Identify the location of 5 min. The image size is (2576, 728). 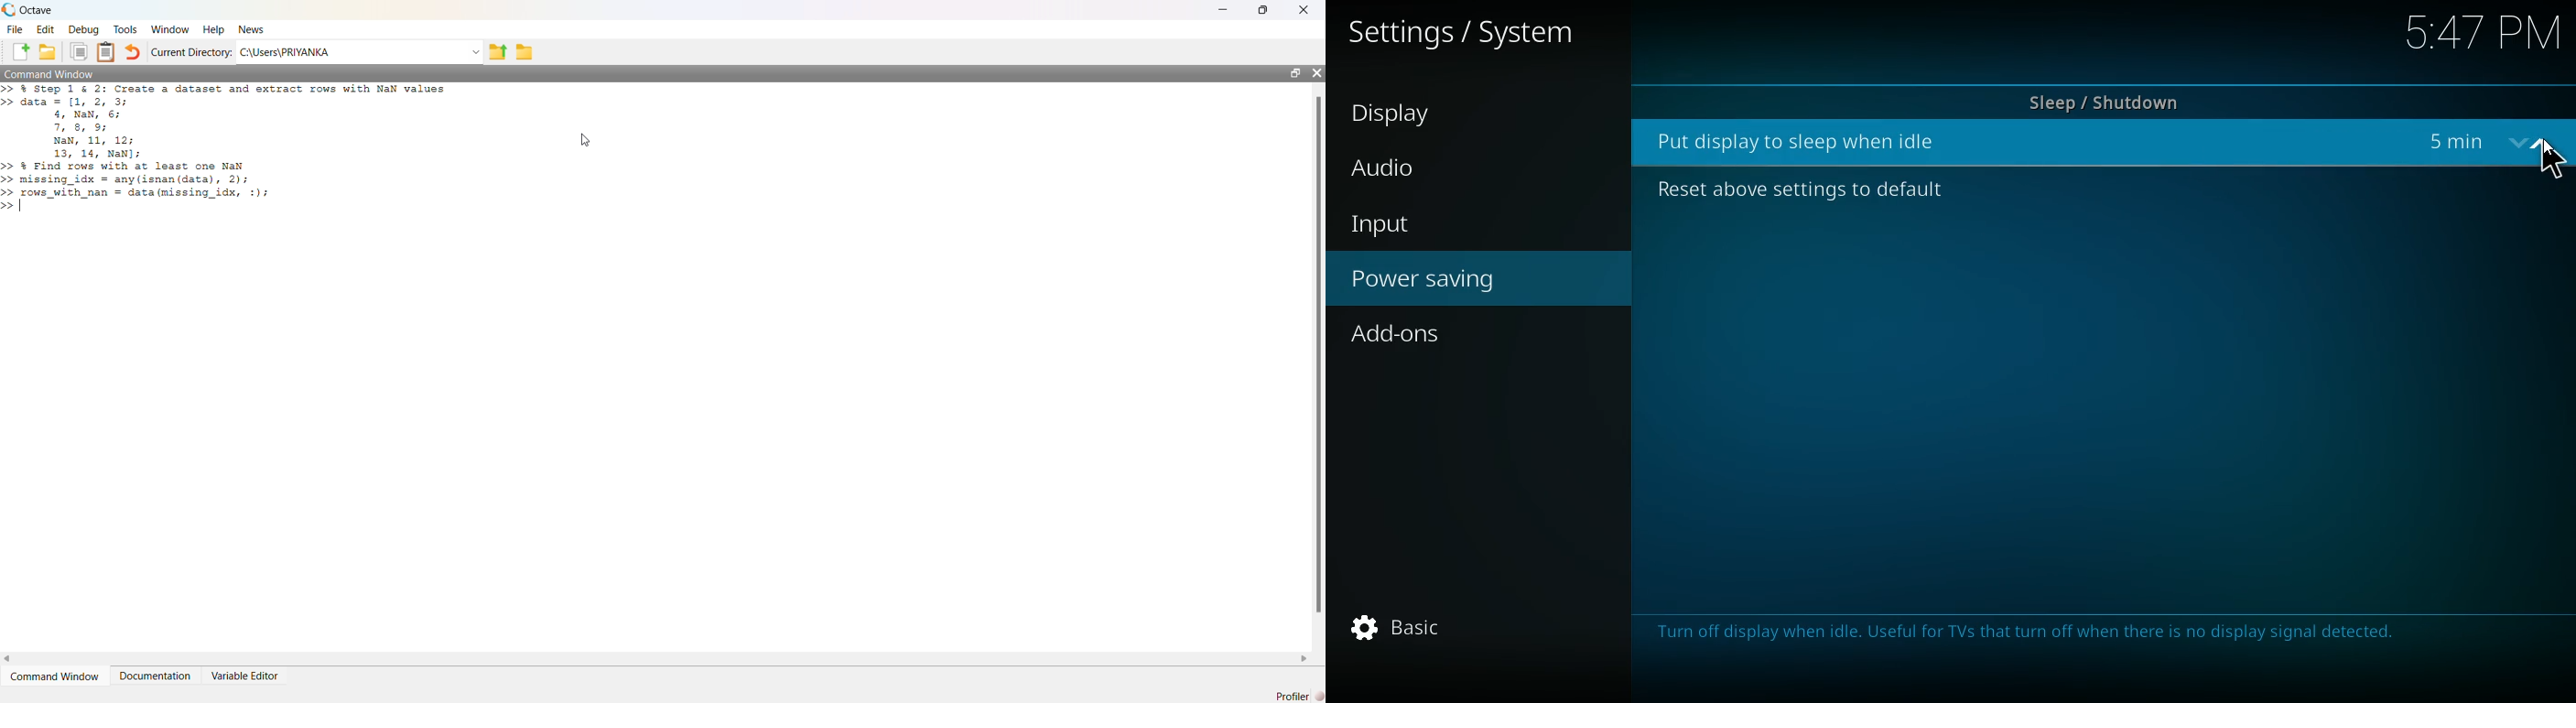
(2455, 142).